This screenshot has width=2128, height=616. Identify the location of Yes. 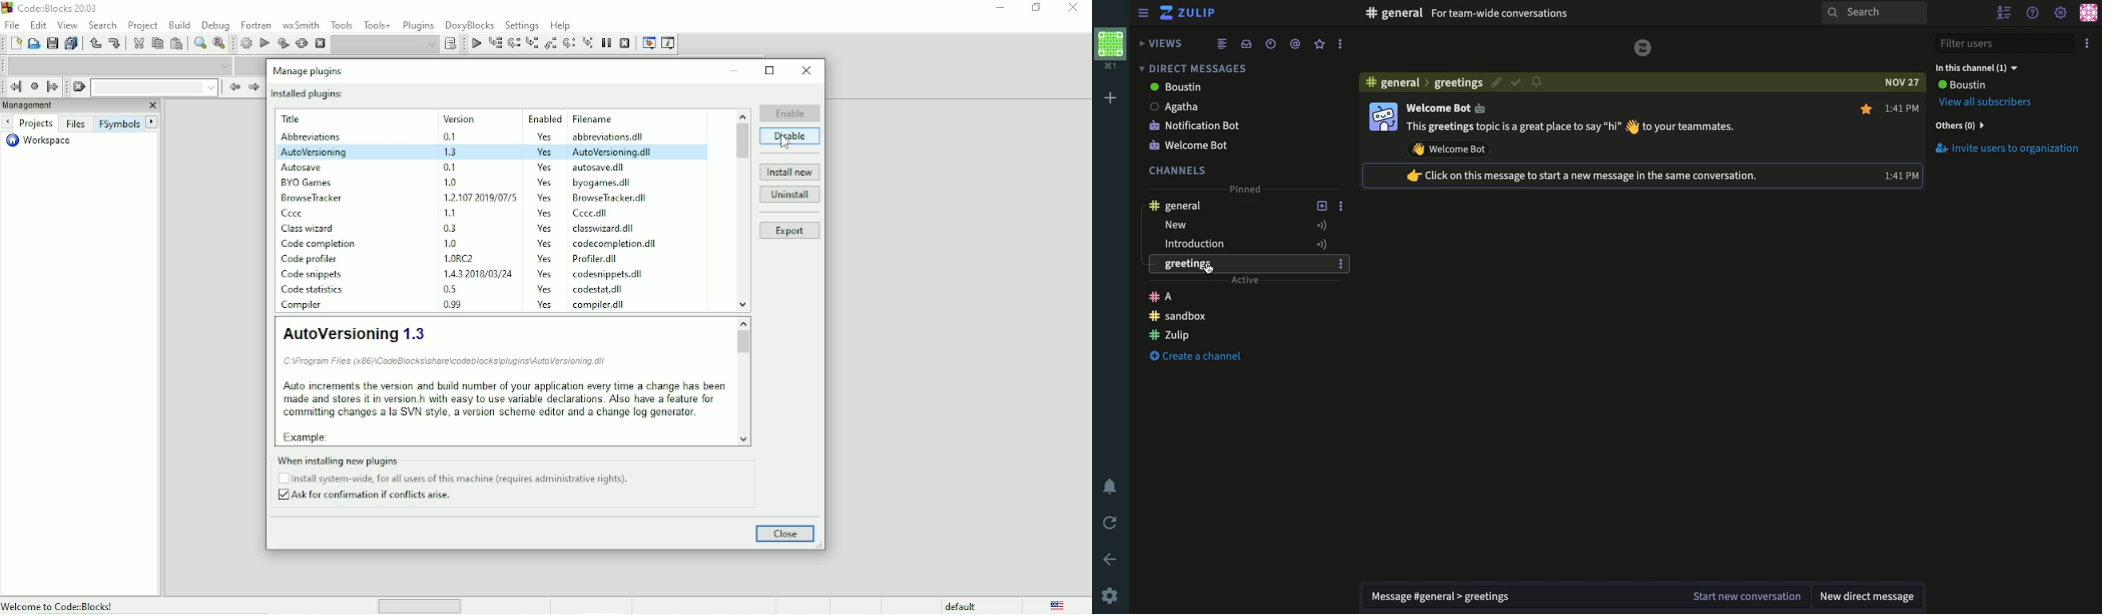
(543, 229).